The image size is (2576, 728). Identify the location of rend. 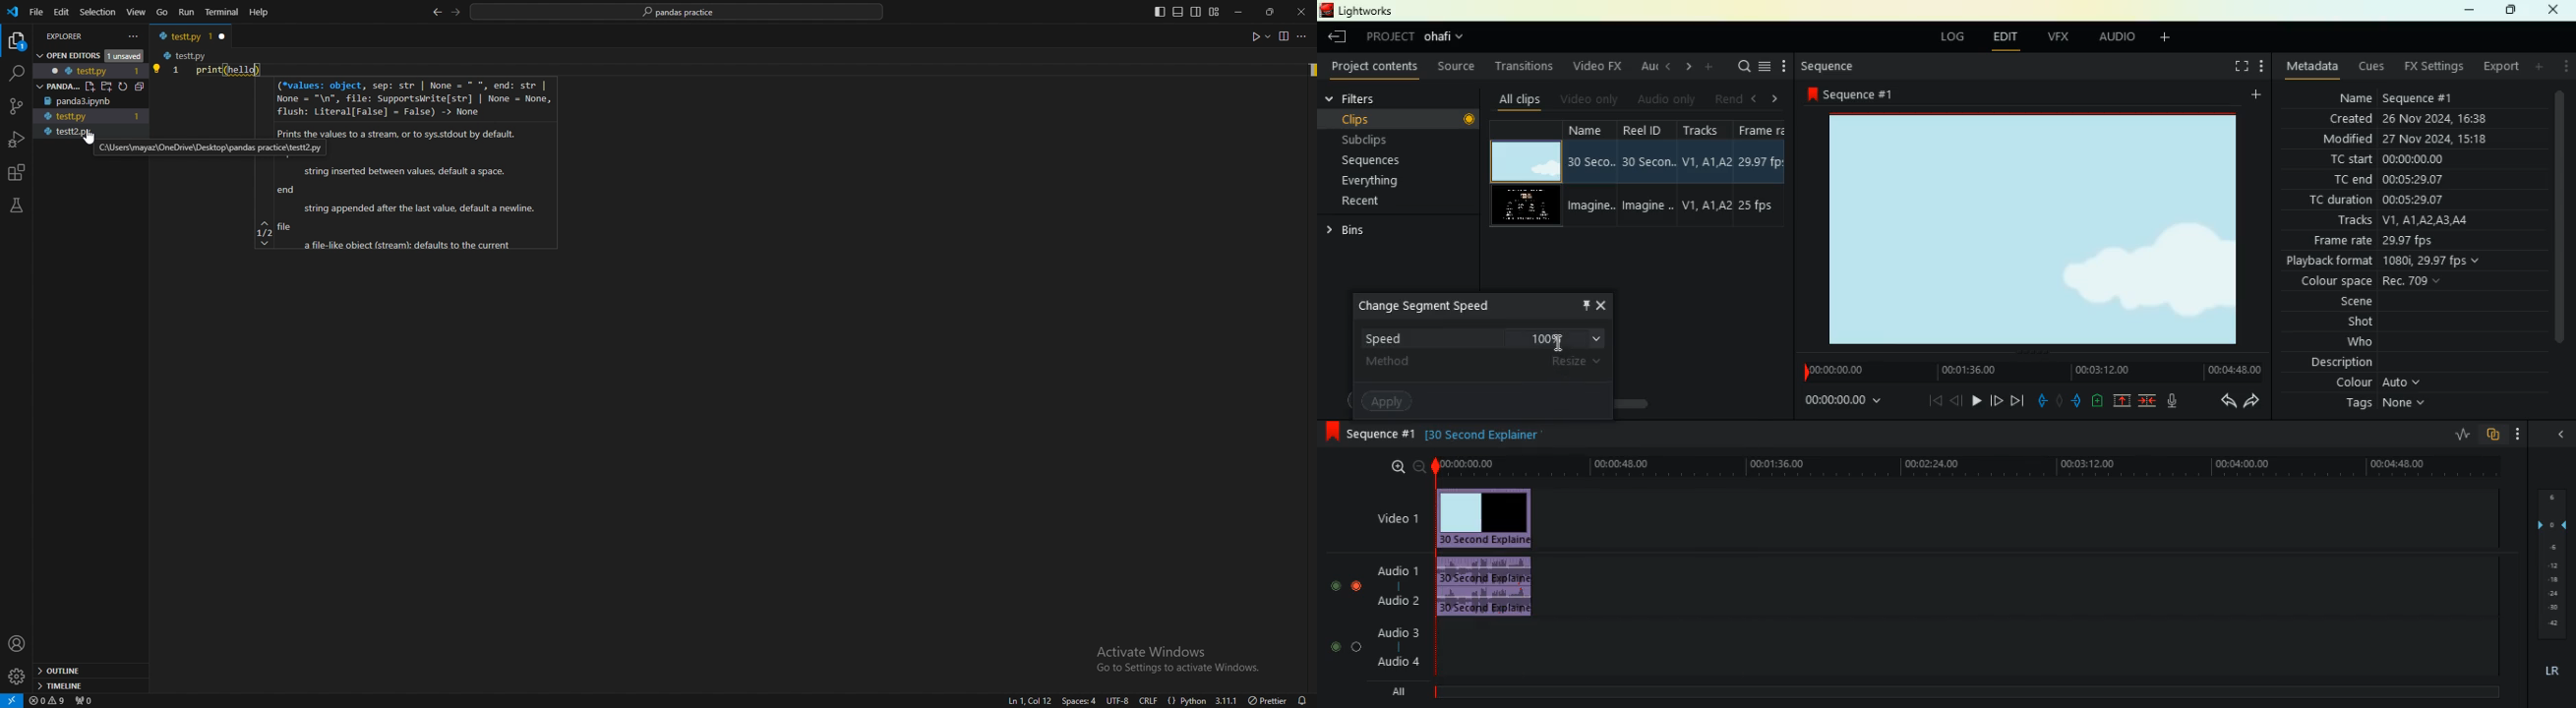
(1726, 98).